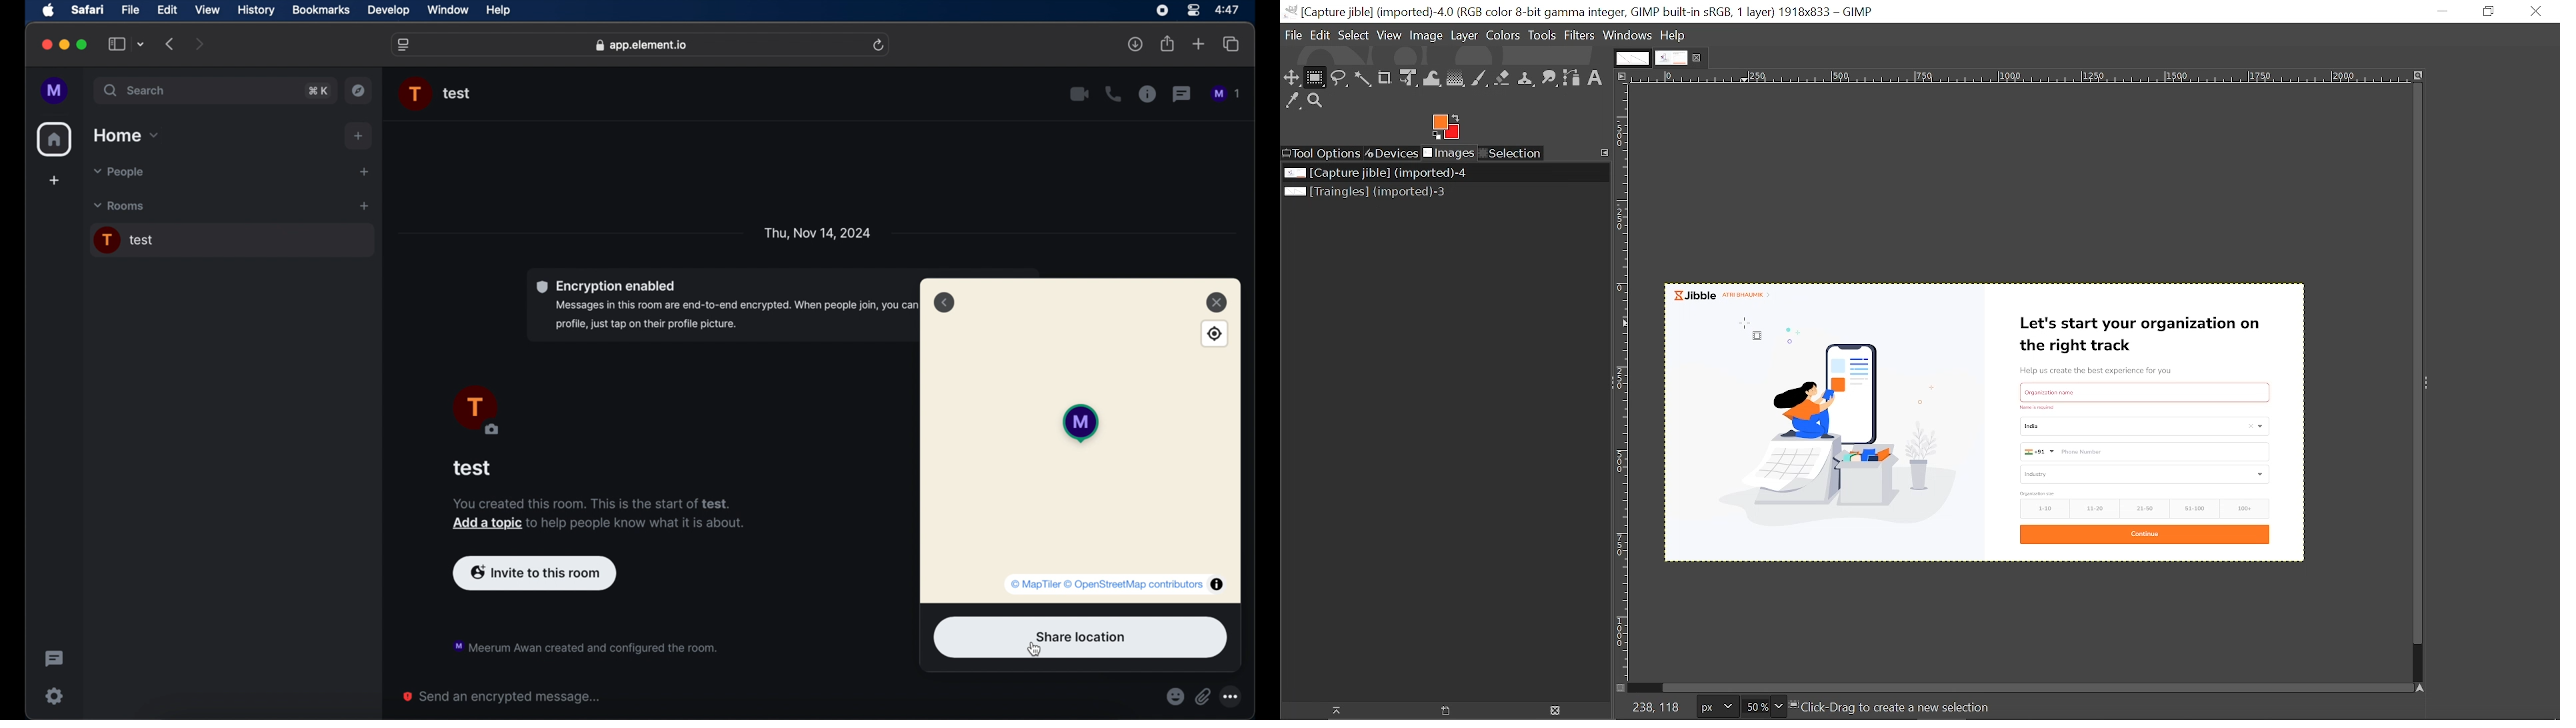  I want to click on Toggle quick mask On/Off, so click(1621, 688).